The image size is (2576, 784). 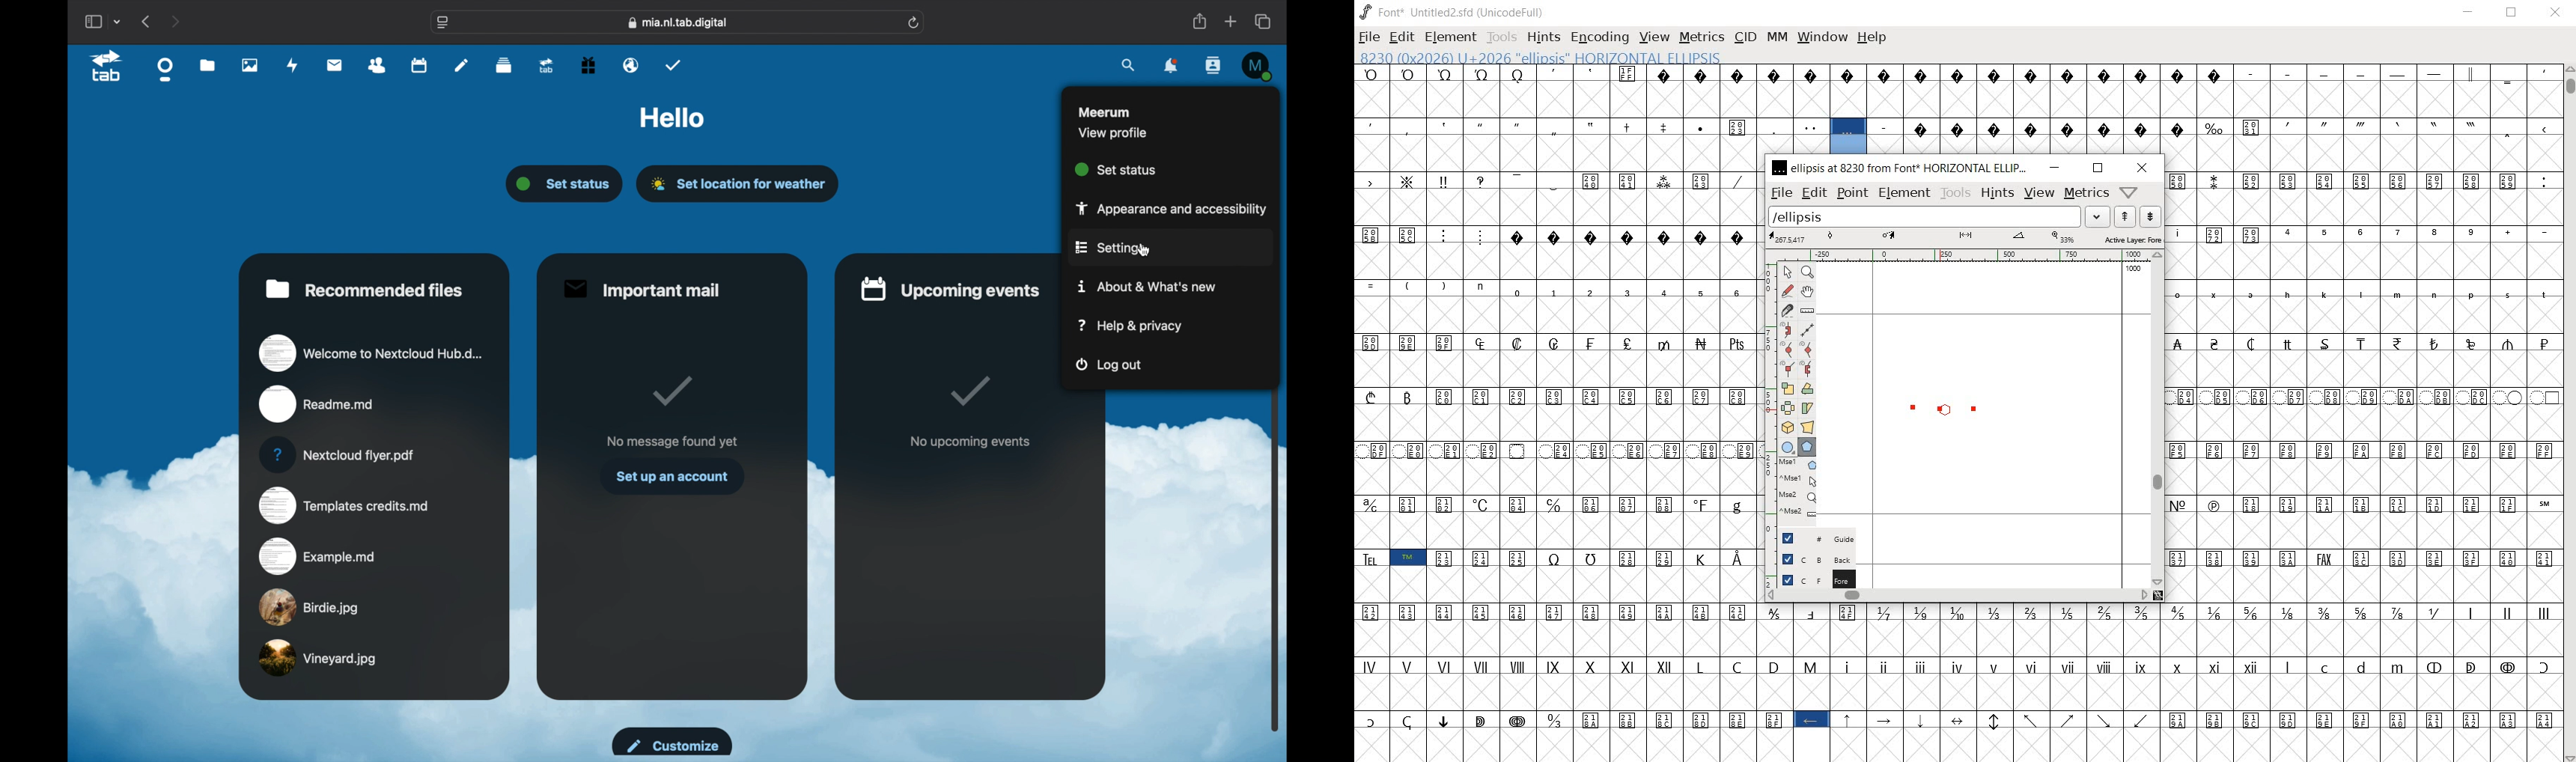 I want to click on VIEW, so click(x=1653, y=38).